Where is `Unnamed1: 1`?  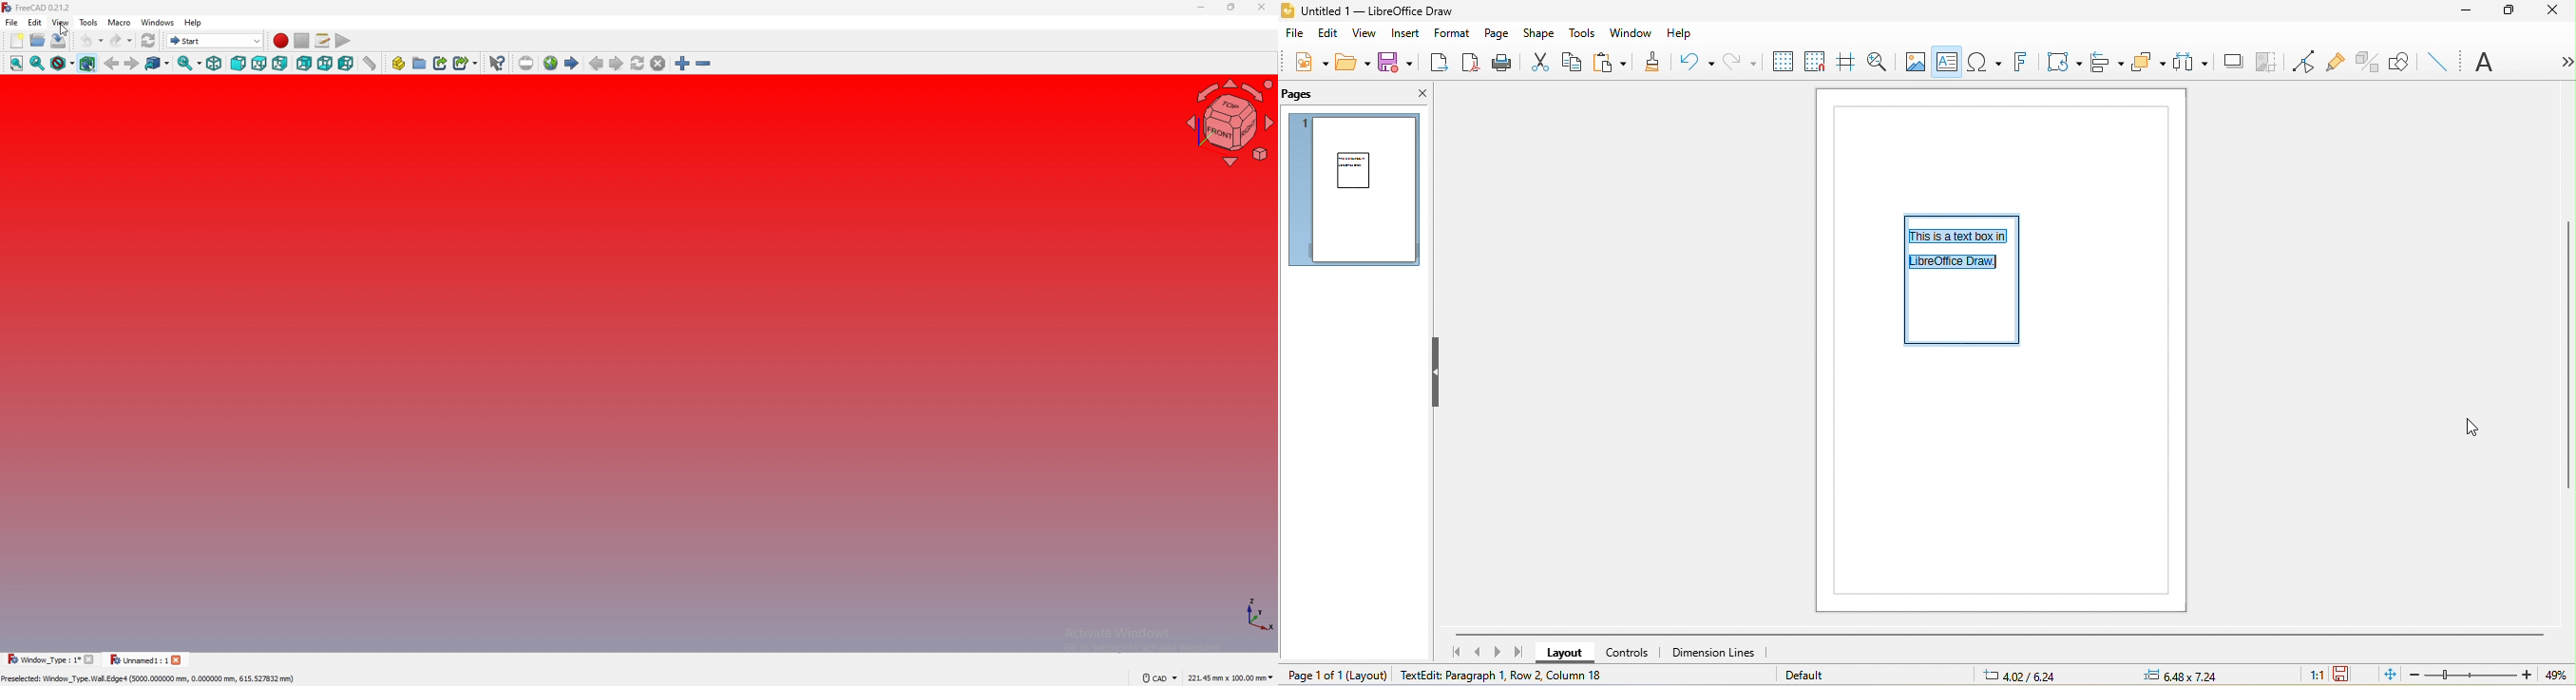 Unnamed1: 1 is located at coordinates (139, 660).